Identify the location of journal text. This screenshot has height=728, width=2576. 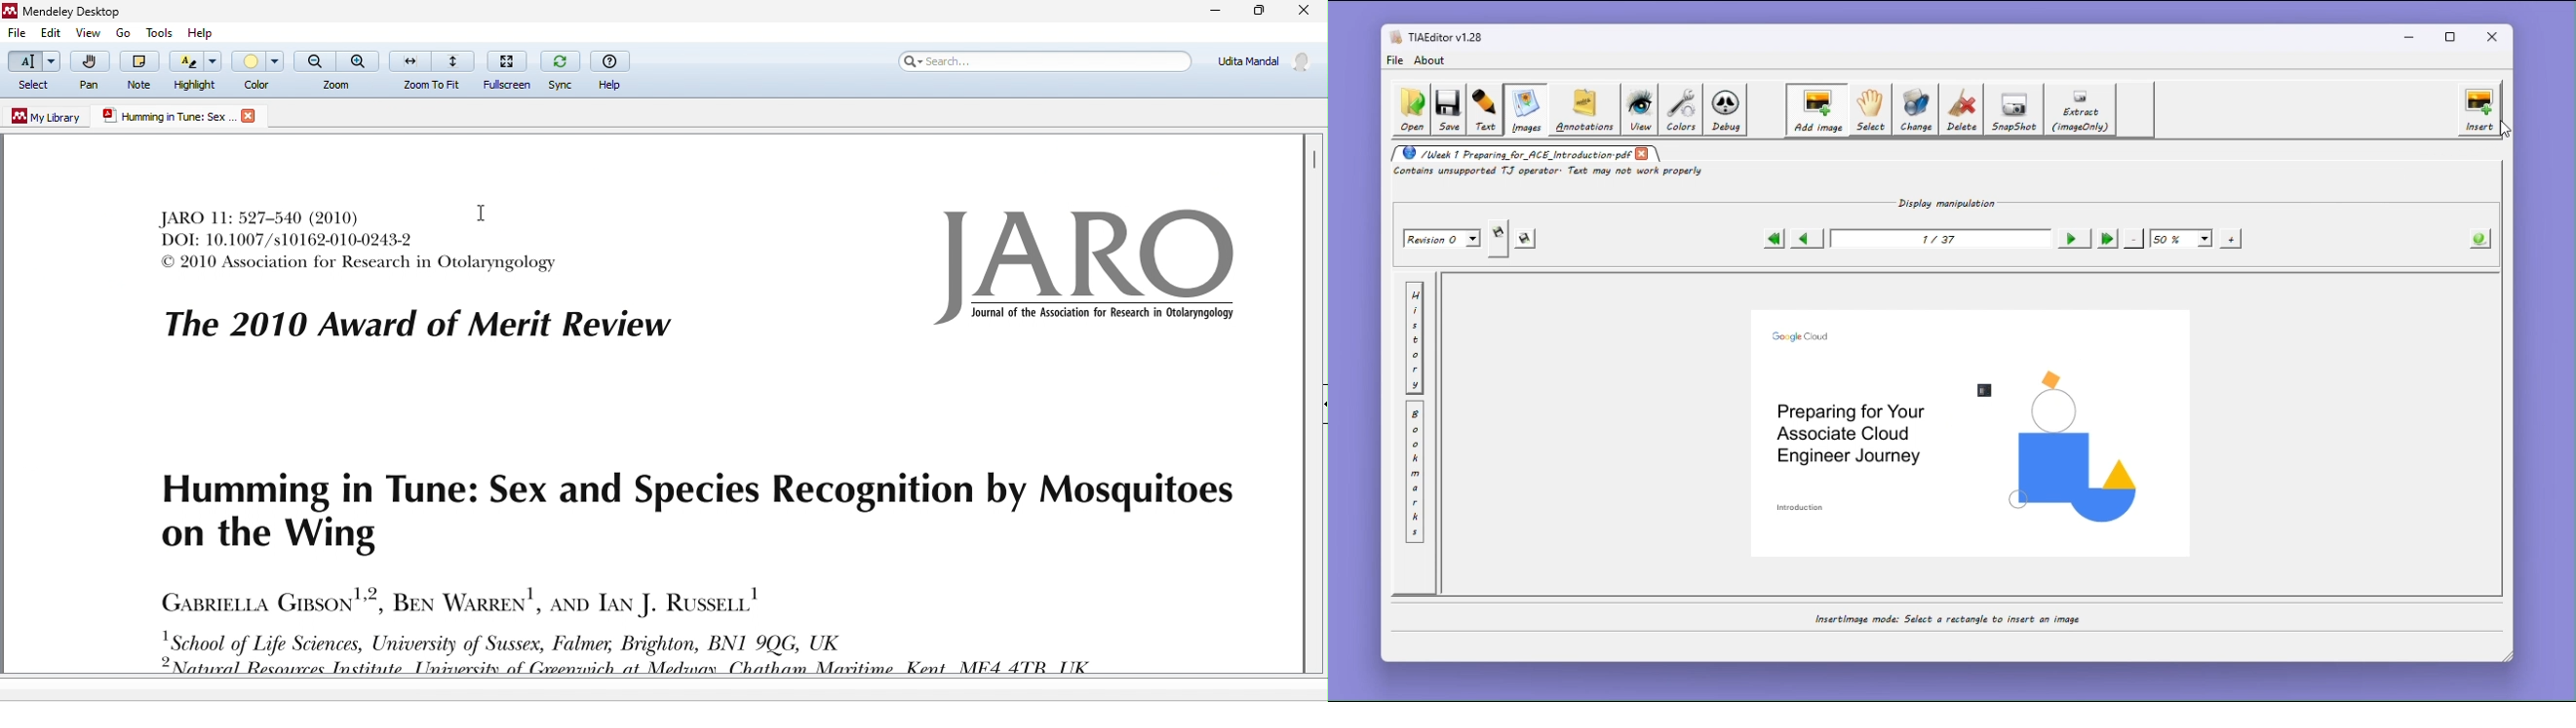
(682, 557).